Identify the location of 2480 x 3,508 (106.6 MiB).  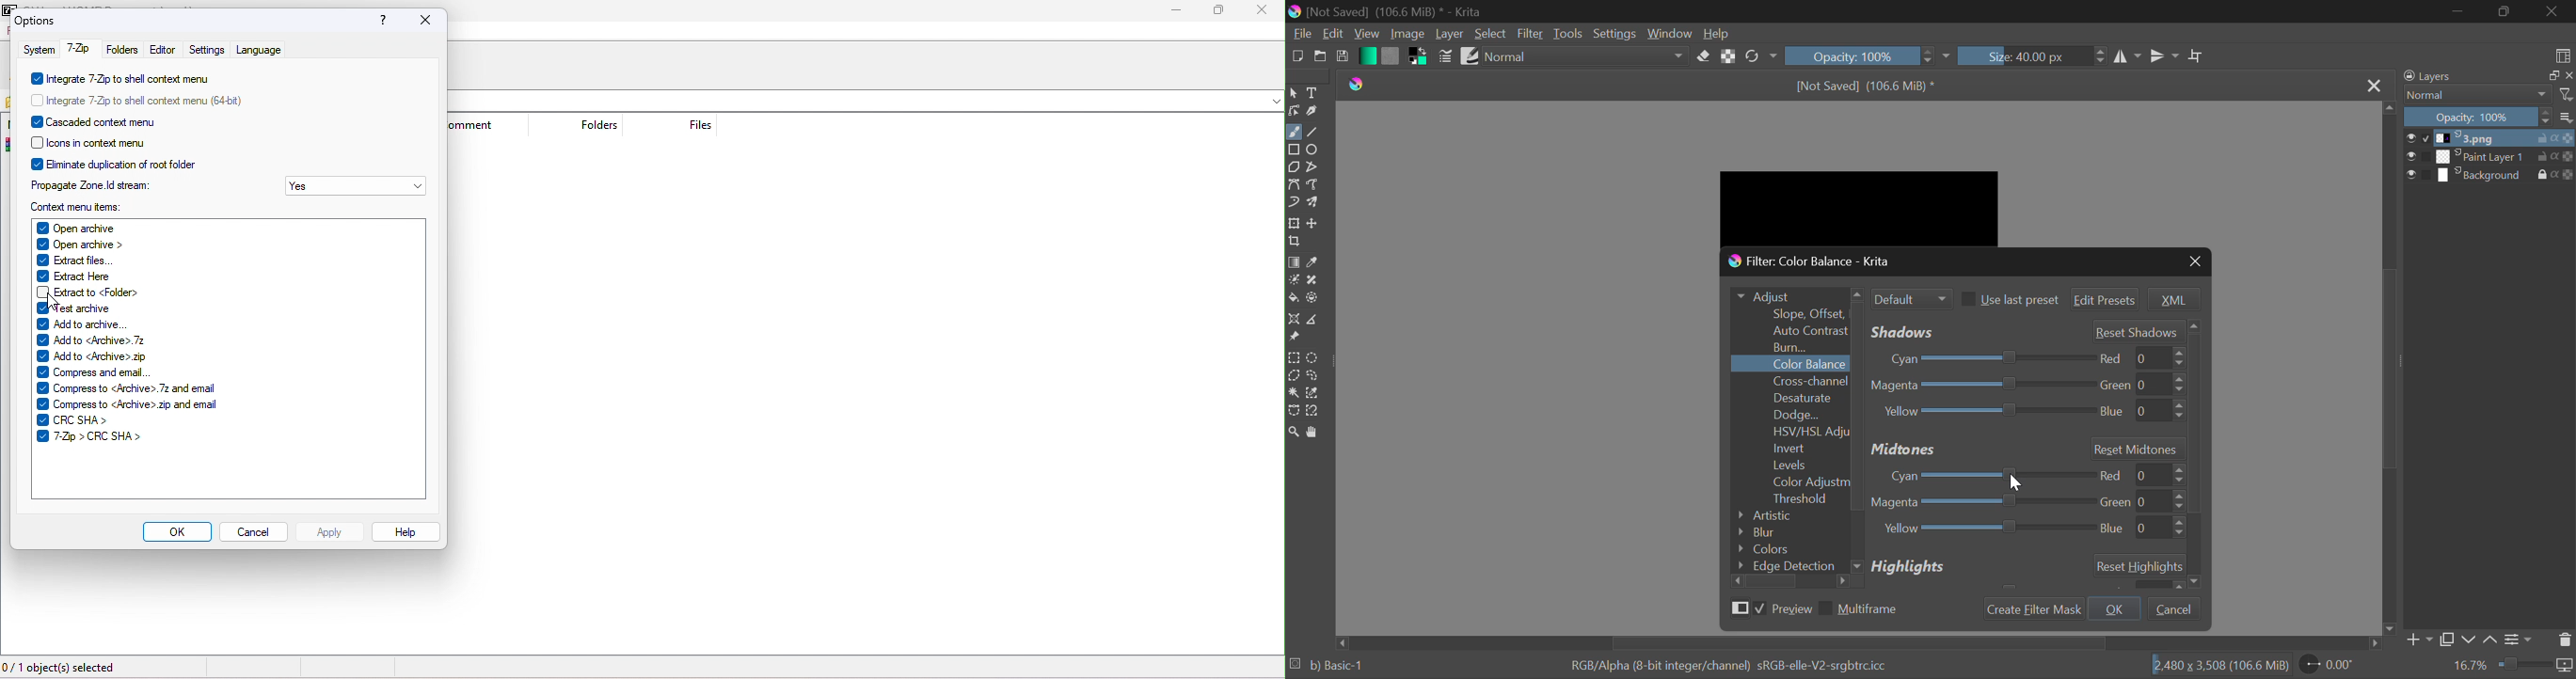
(2215, 668).